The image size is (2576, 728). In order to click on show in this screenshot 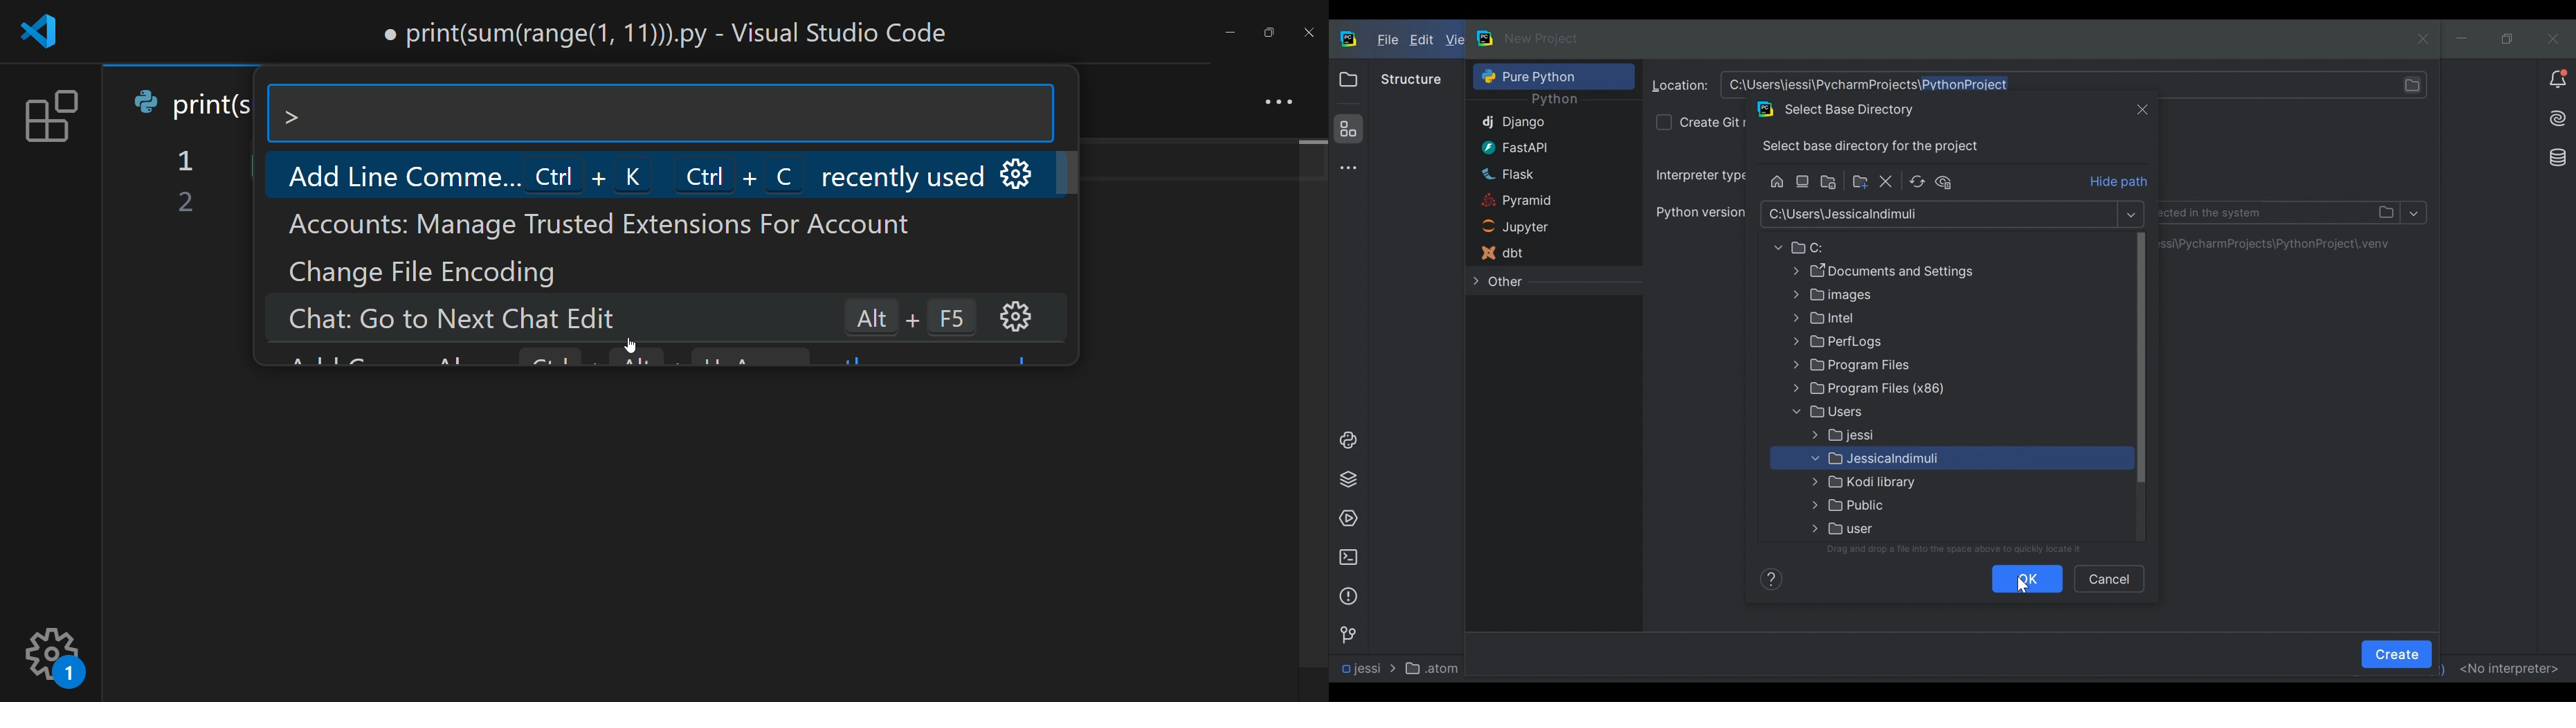, I will do `click(2415, 214)`.